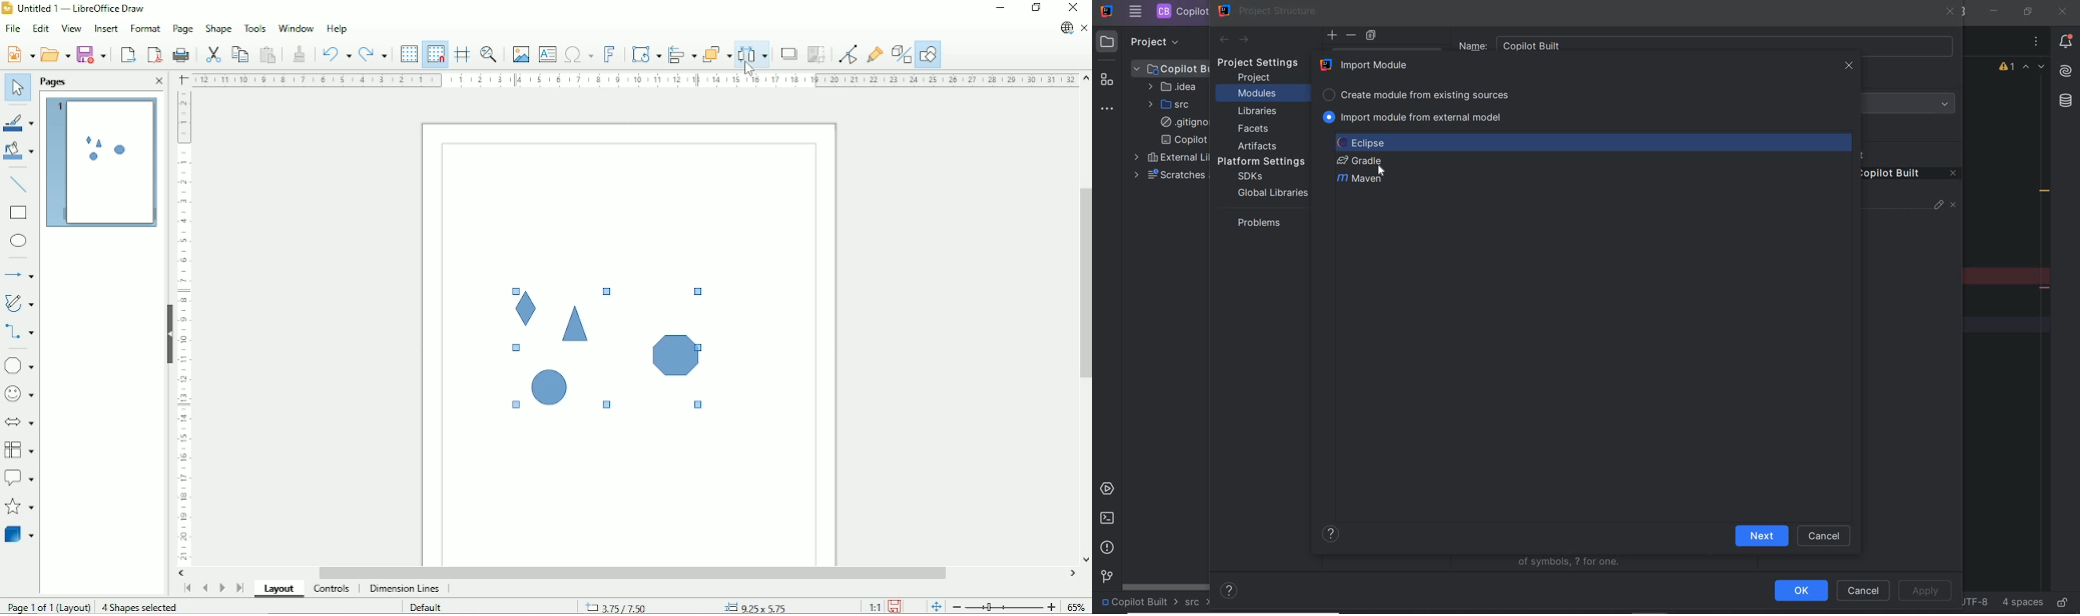 The image size is (2100, 616). Describe the element at coordinates (815, 55) in the screenshot. I see `Crop image` at that location.